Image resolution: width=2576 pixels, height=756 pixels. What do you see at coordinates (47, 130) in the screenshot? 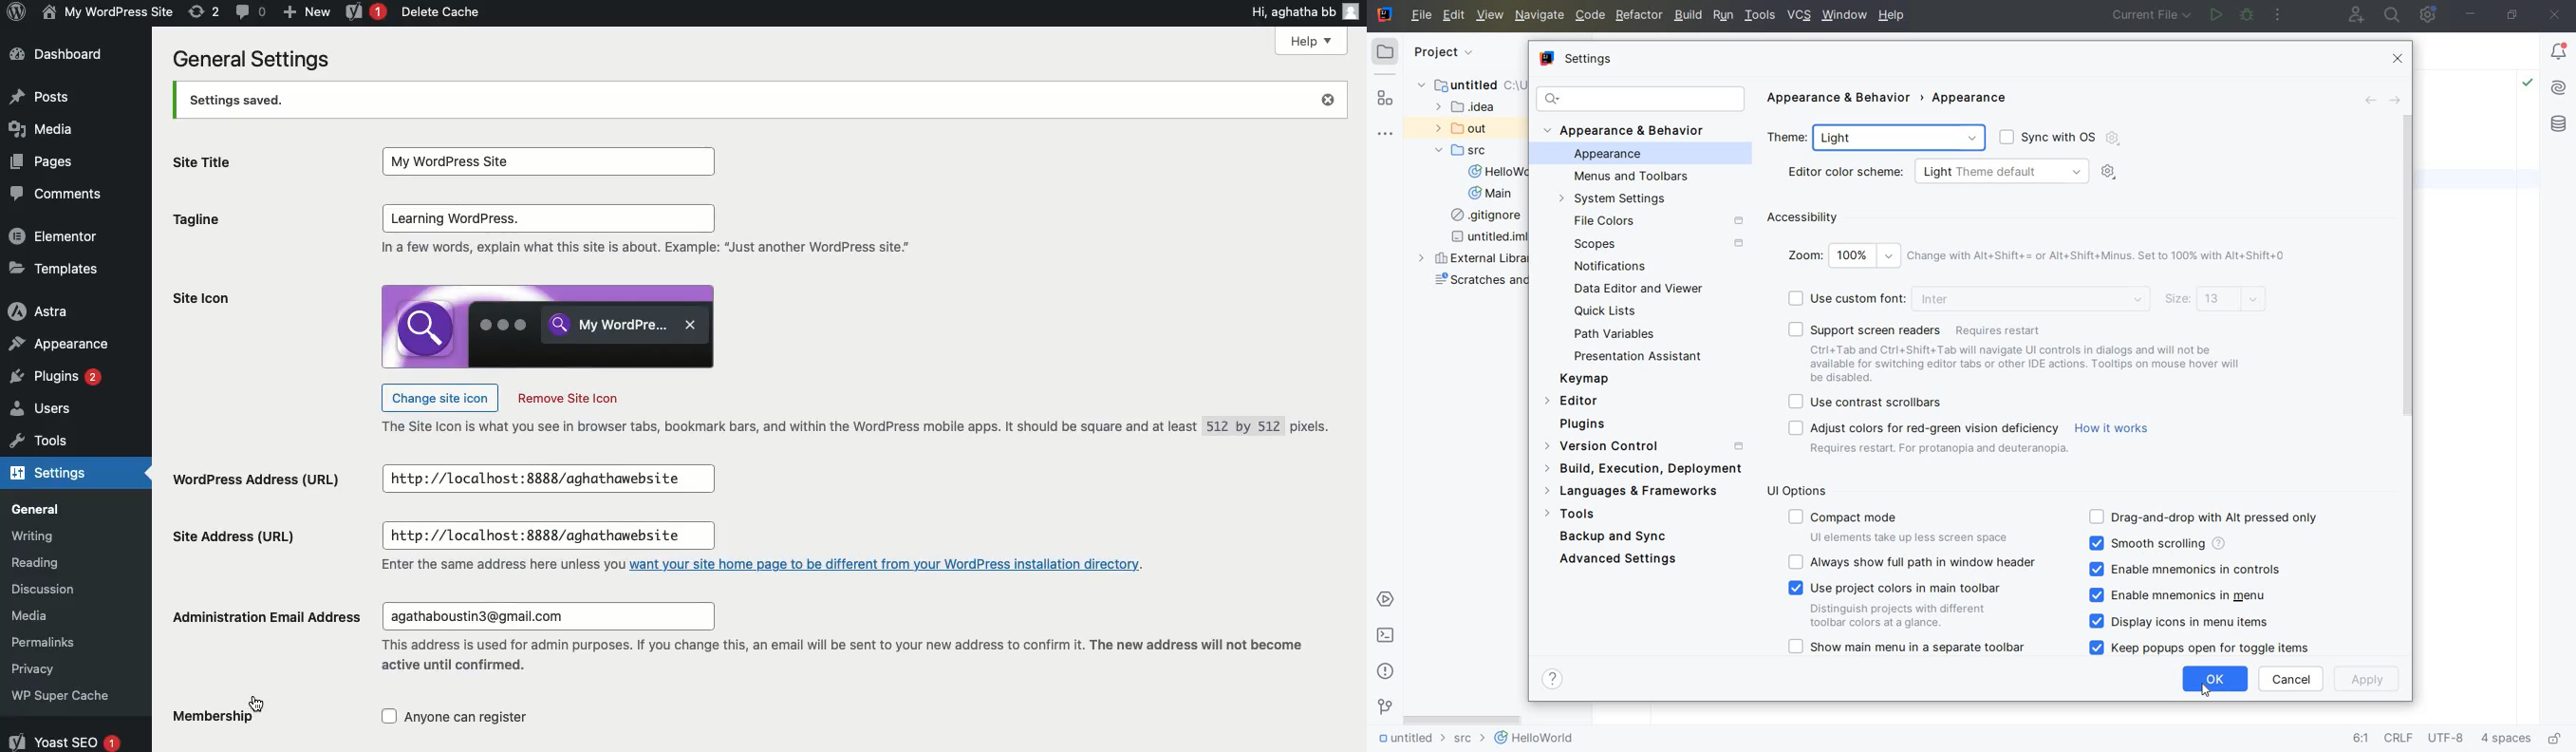
I see `Media` at bounding box center [47, 130].